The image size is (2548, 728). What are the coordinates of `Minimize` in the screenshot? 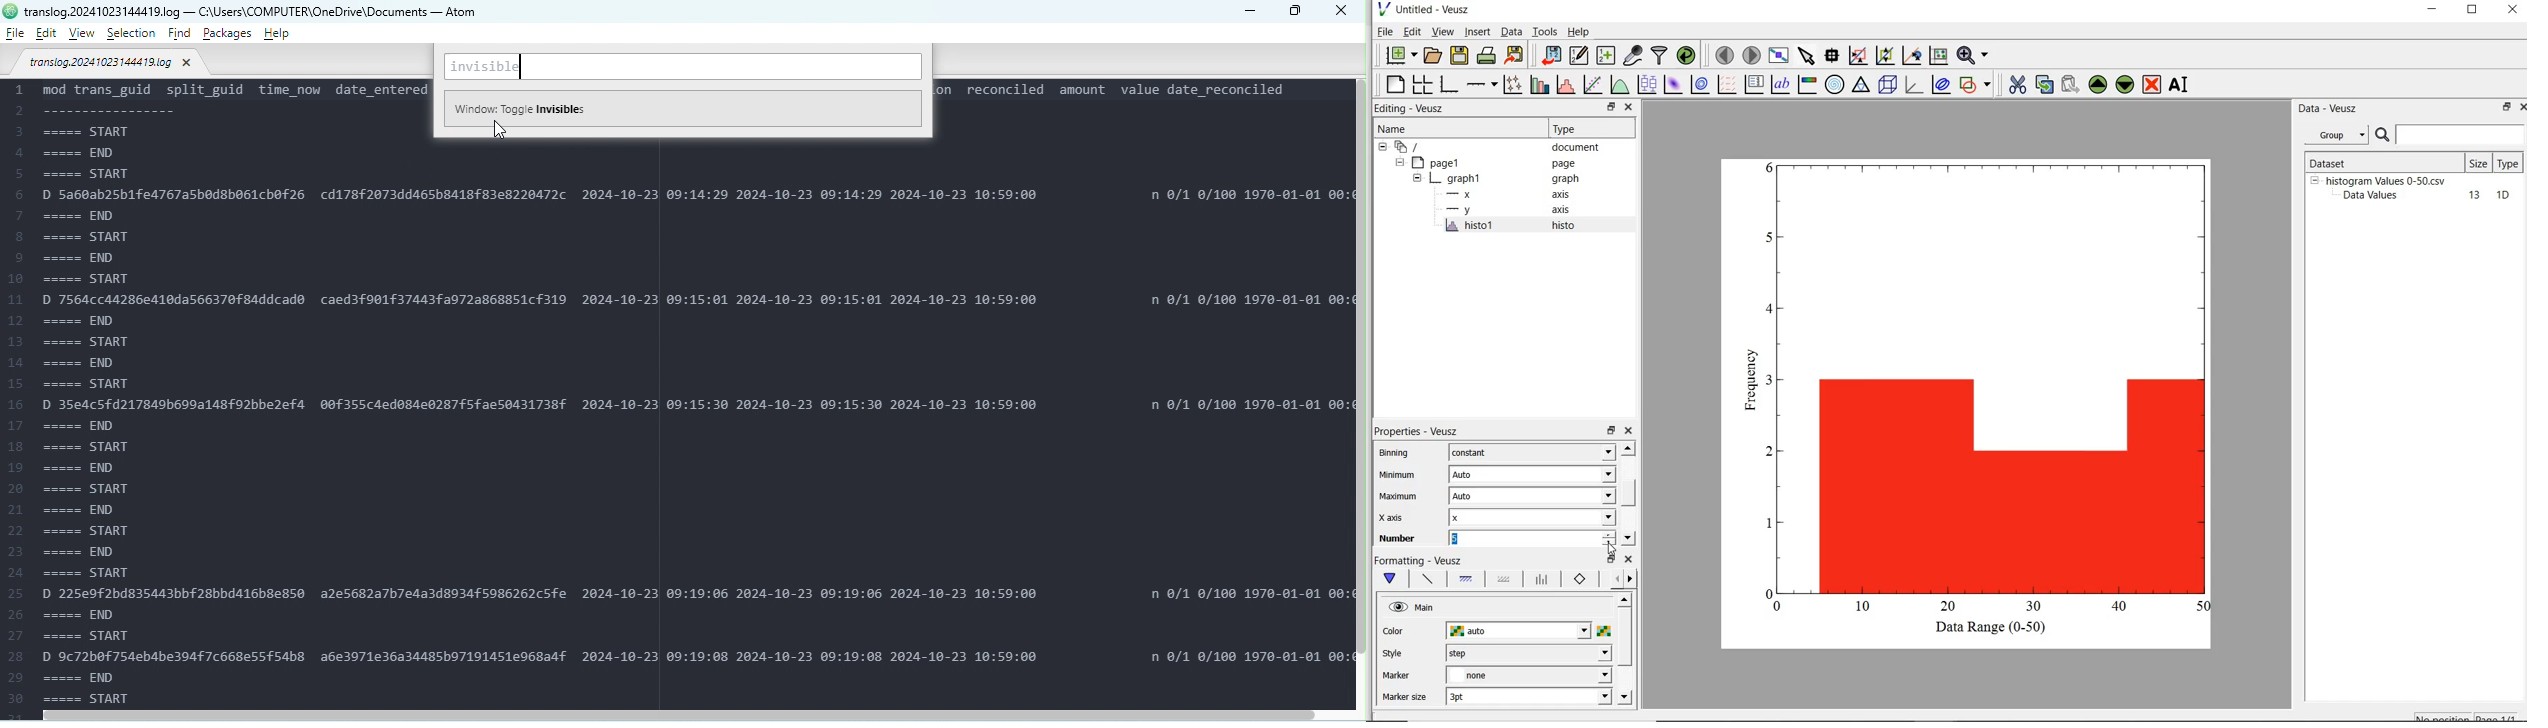 It's located at (1248, 10).